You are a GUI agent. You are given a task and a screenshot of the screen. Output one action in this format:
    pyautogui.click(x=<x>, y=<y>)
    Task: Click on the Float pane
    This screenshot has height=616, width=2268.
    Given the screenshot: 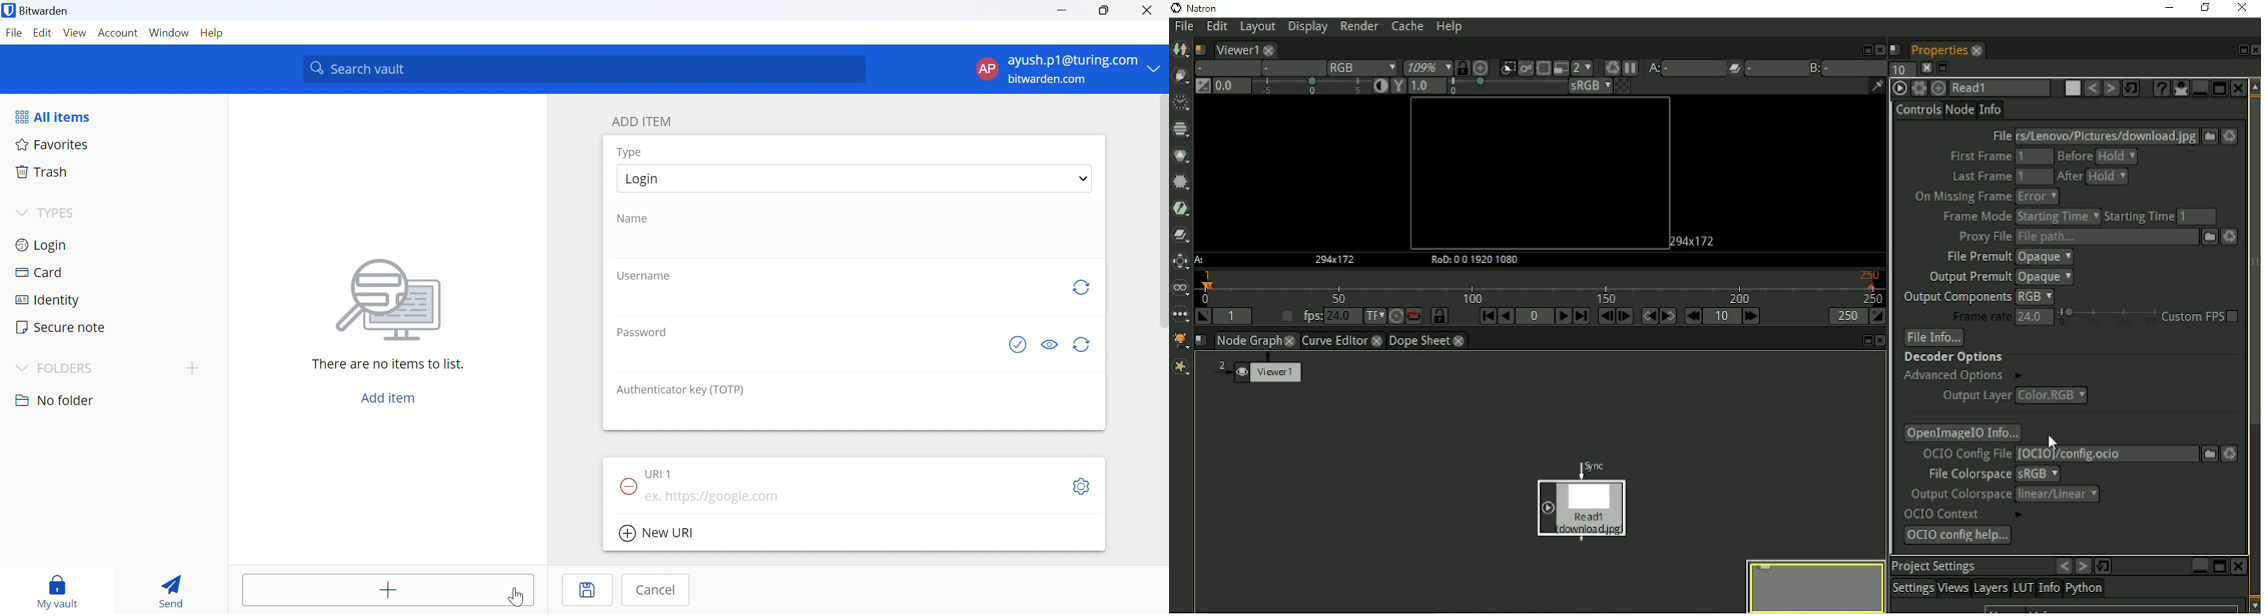 What is the action you would take?
    pyautogui.click(x=1865, y=48)
    